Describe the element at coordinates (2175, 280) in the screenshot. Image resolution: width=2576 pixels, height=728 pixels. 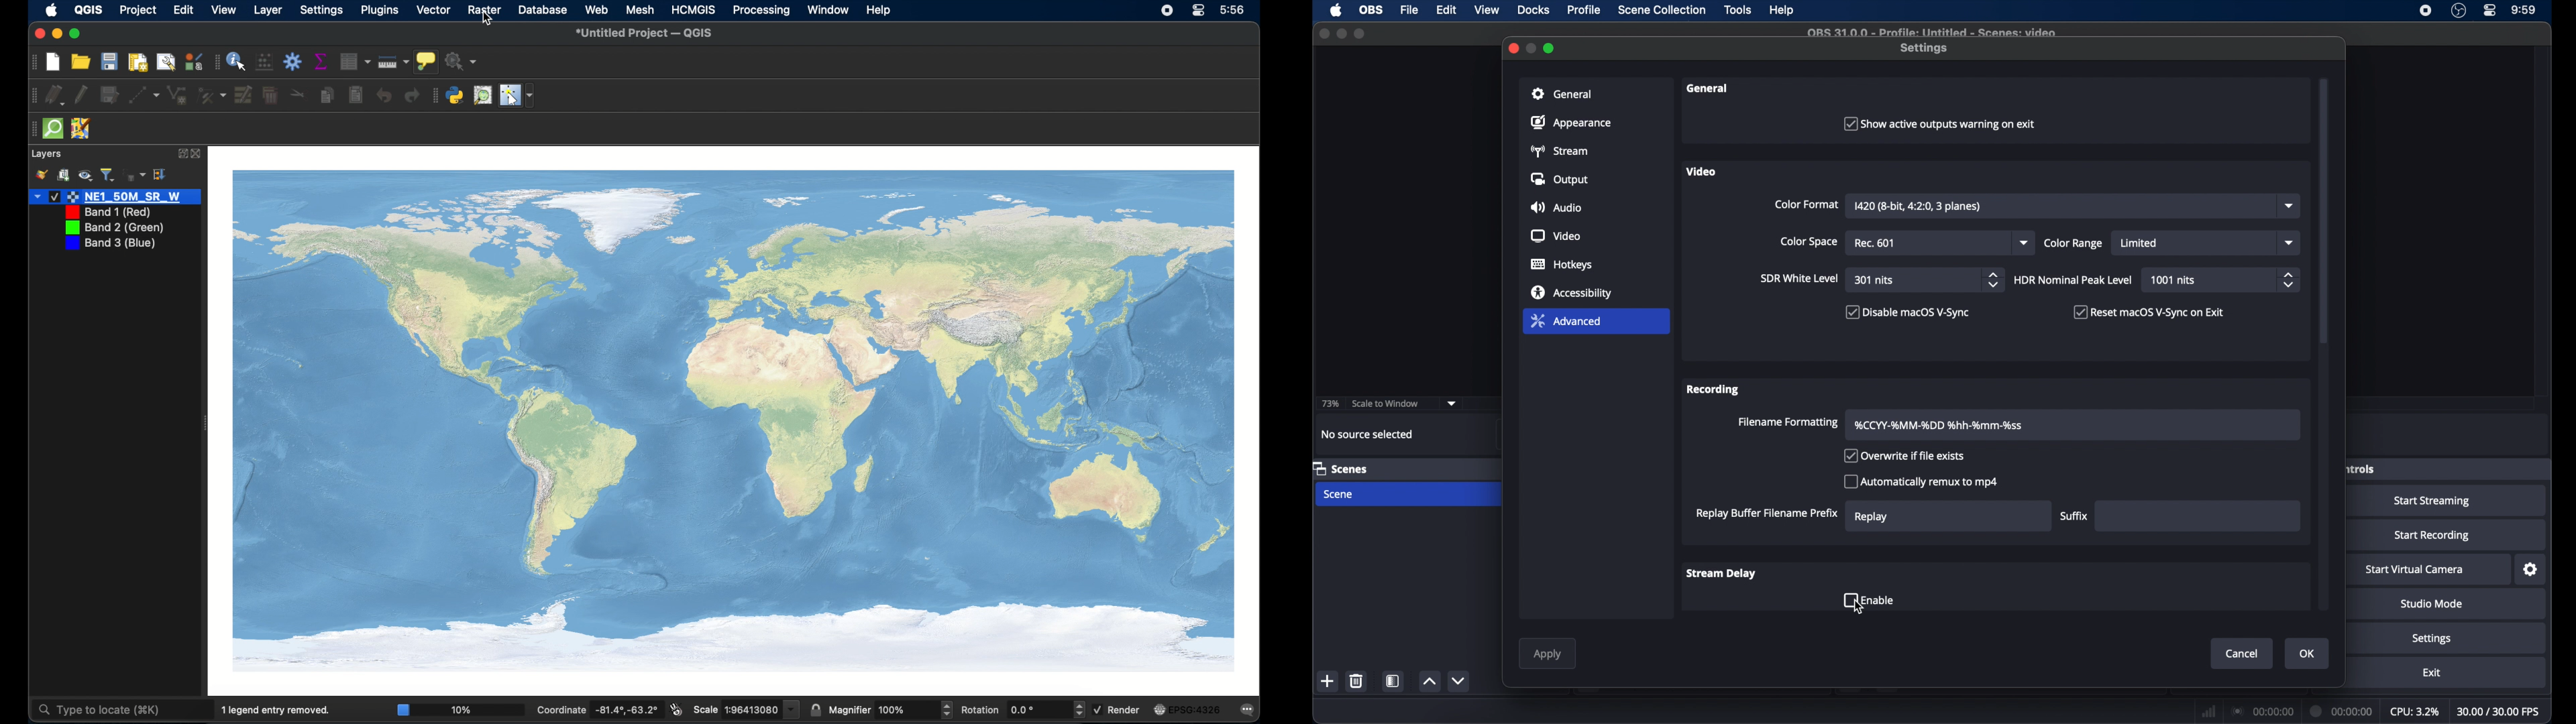
I see `1001 nits` at that location.